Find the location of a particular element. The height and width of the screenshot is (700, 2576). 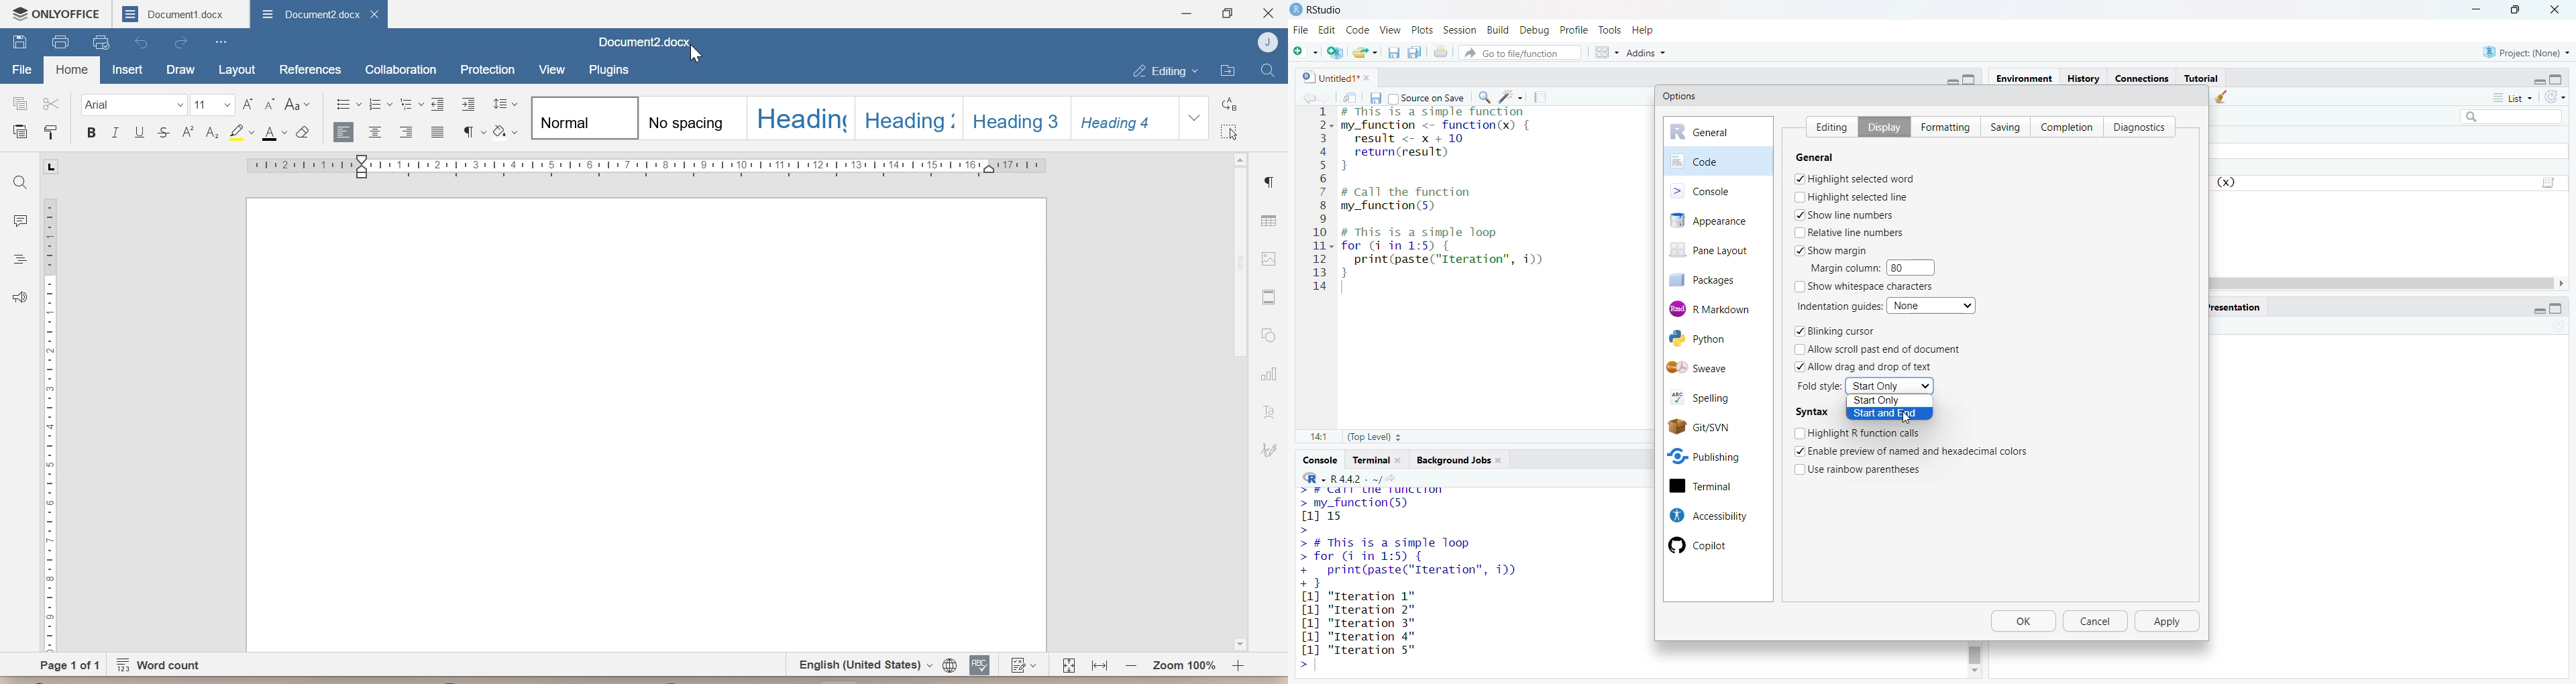

terminal is located at coordinates (1370, 460).